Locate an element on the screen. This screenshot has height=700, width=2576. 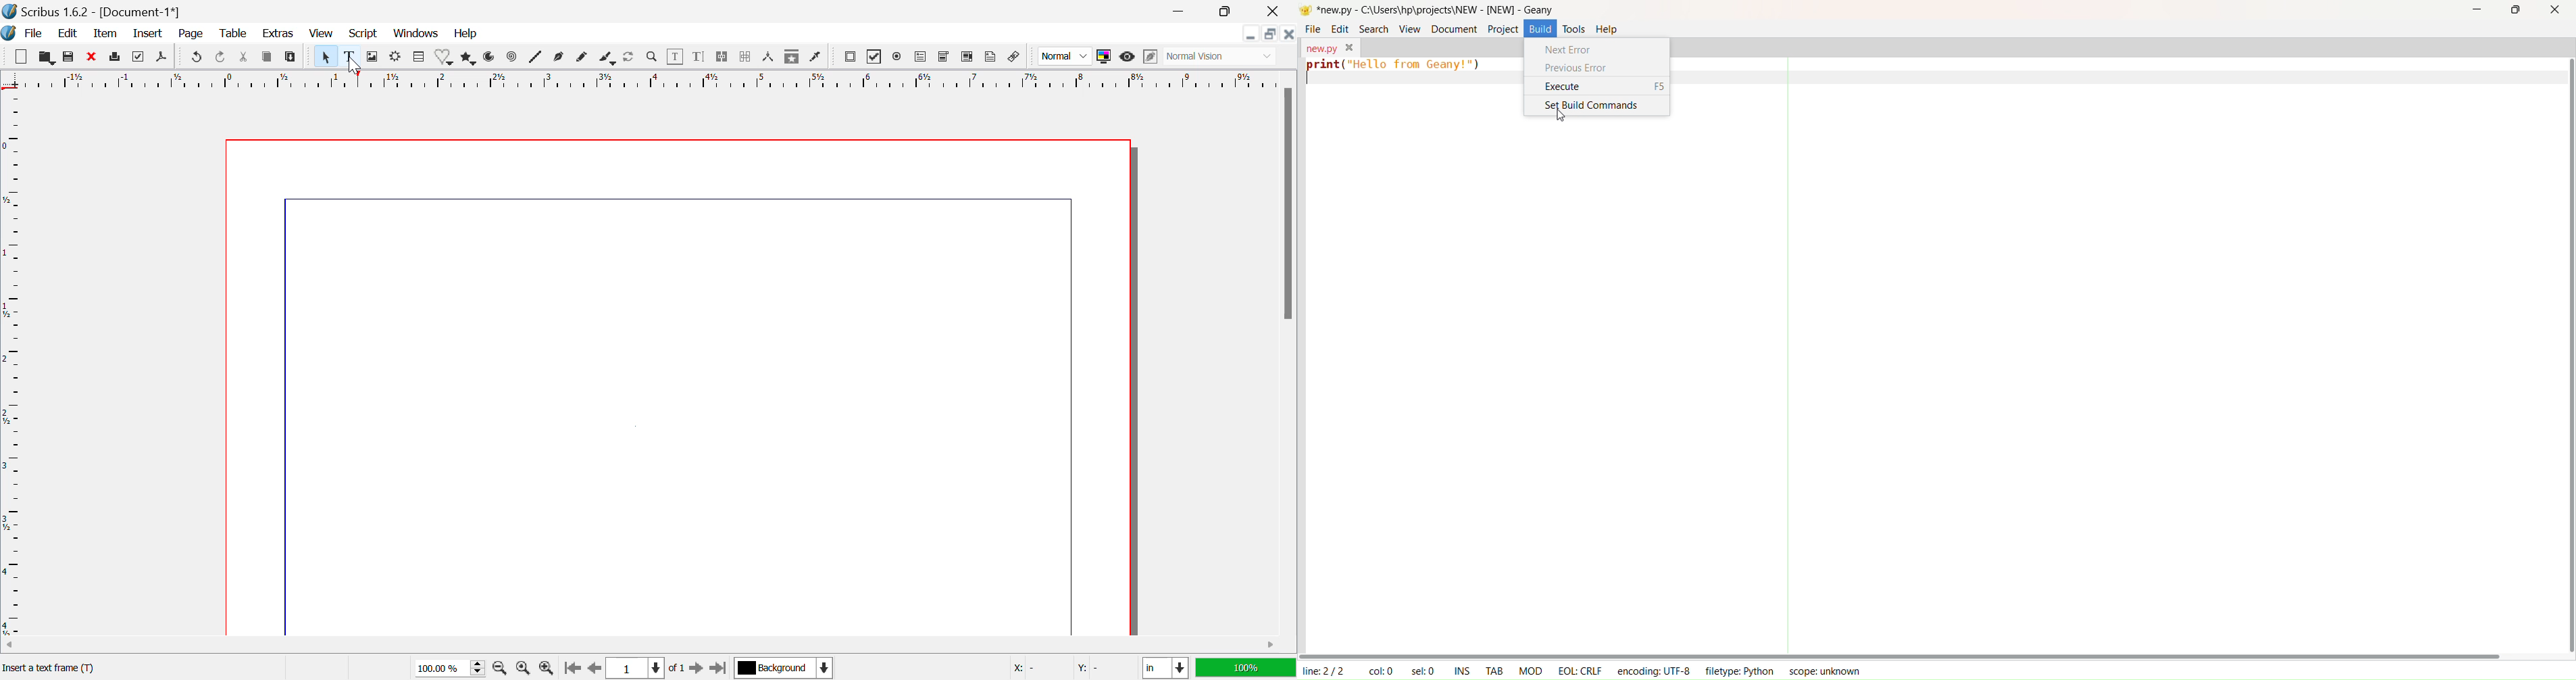
Close is located at coordinates (1273, 11).